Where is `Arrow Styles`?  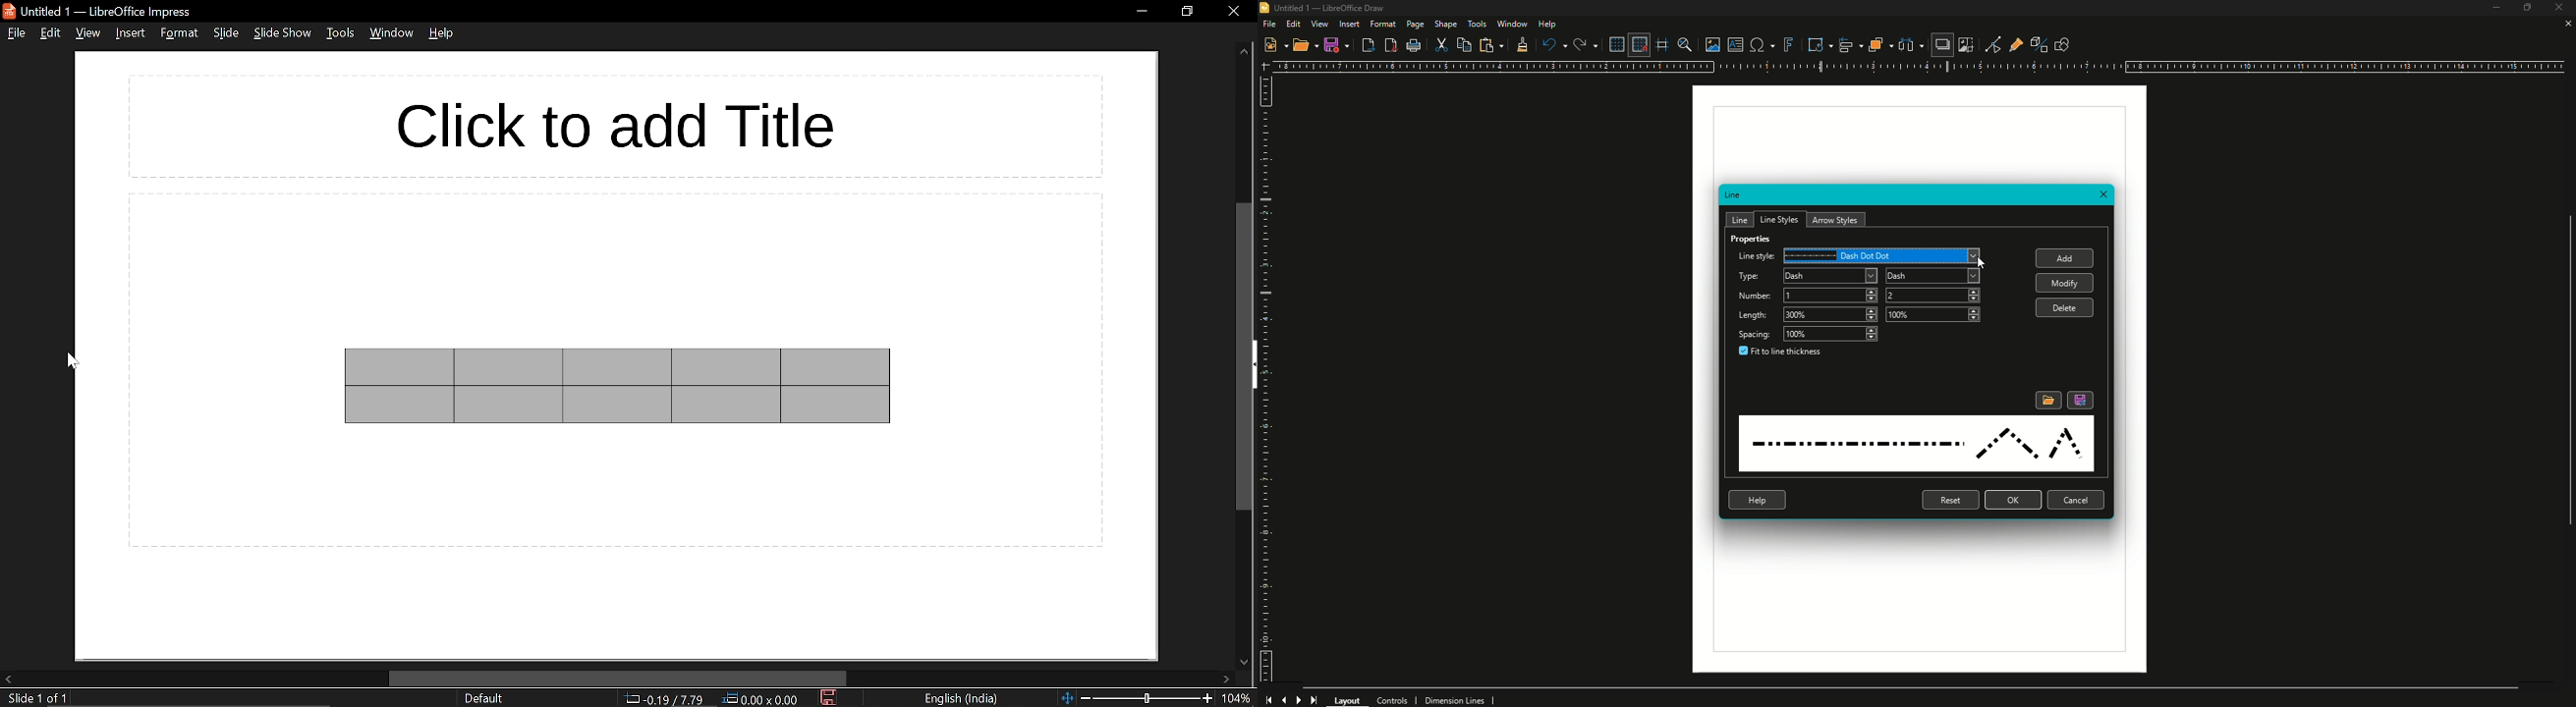
Arrow Styles is located at coordinates (1837, 220).